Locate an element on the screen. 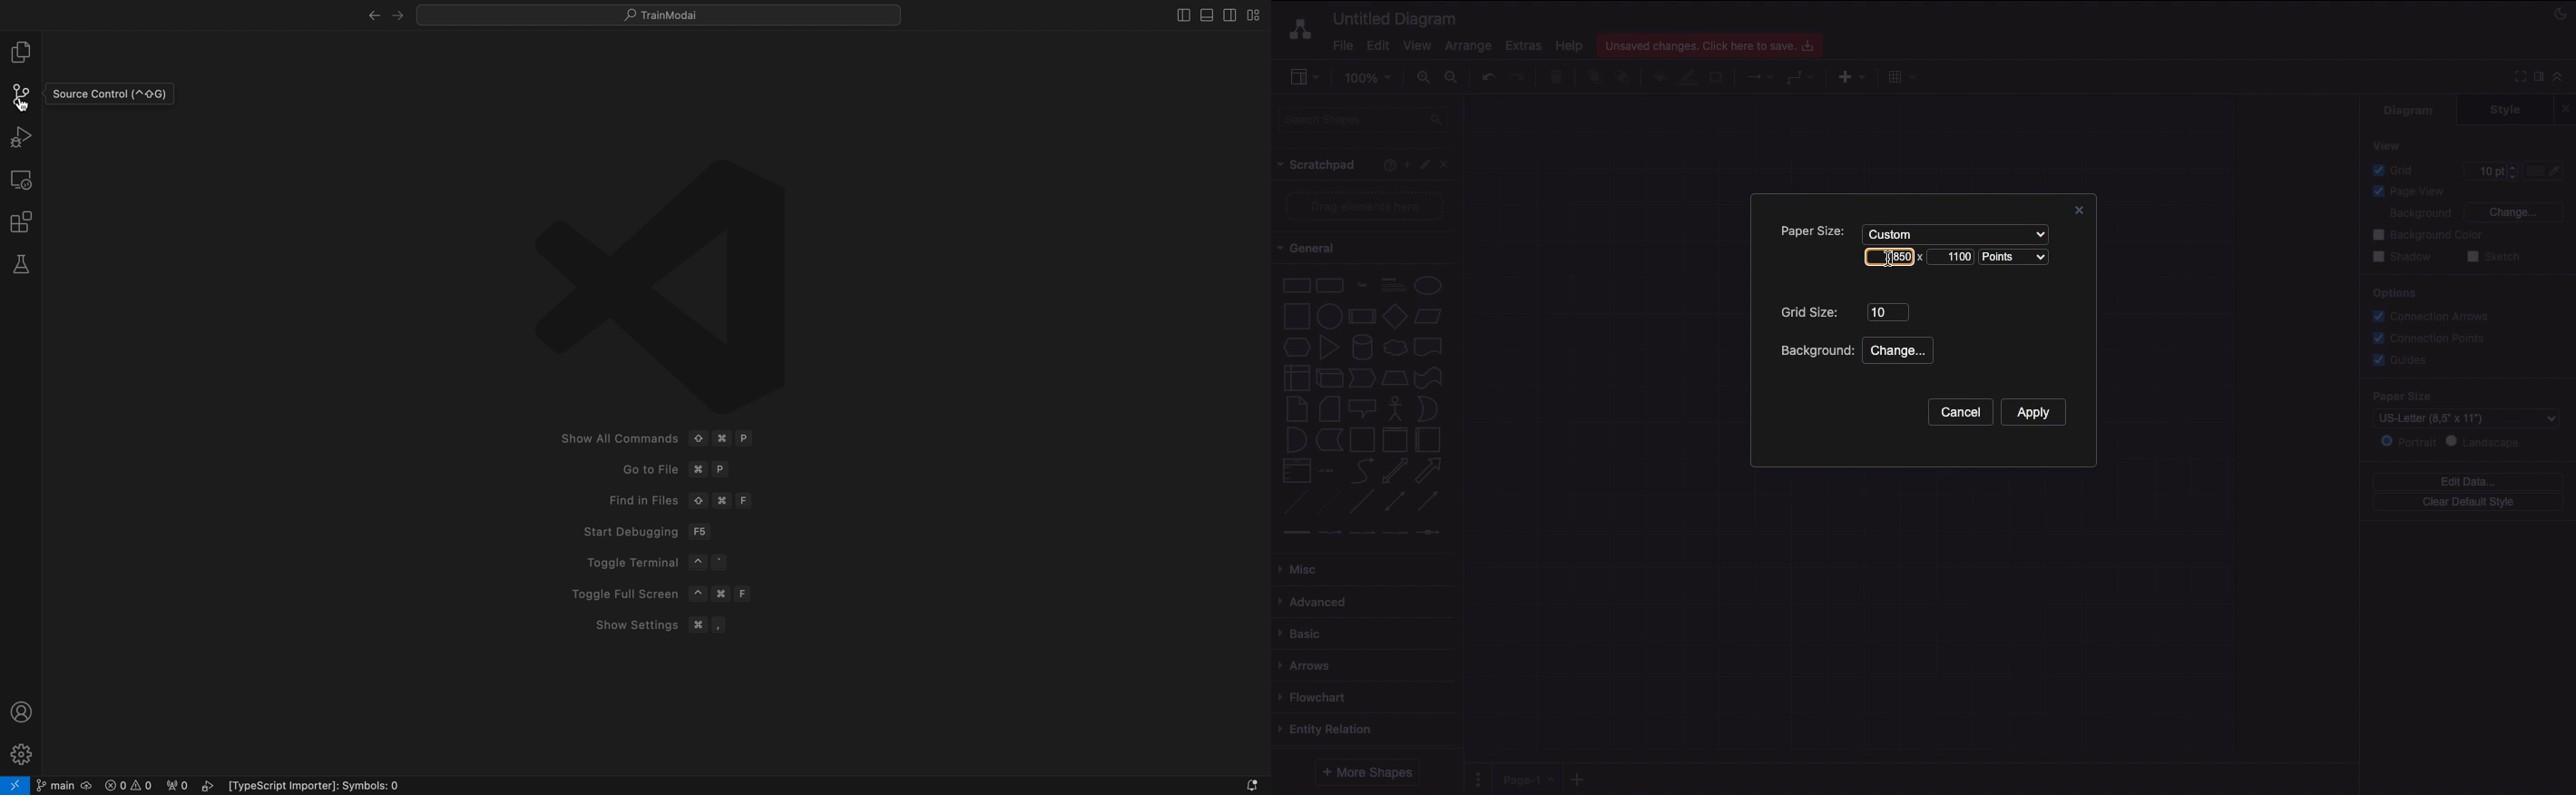 The height and width of the screenshot is (812, 2576). Insert is located at coordinates (1847, 75).